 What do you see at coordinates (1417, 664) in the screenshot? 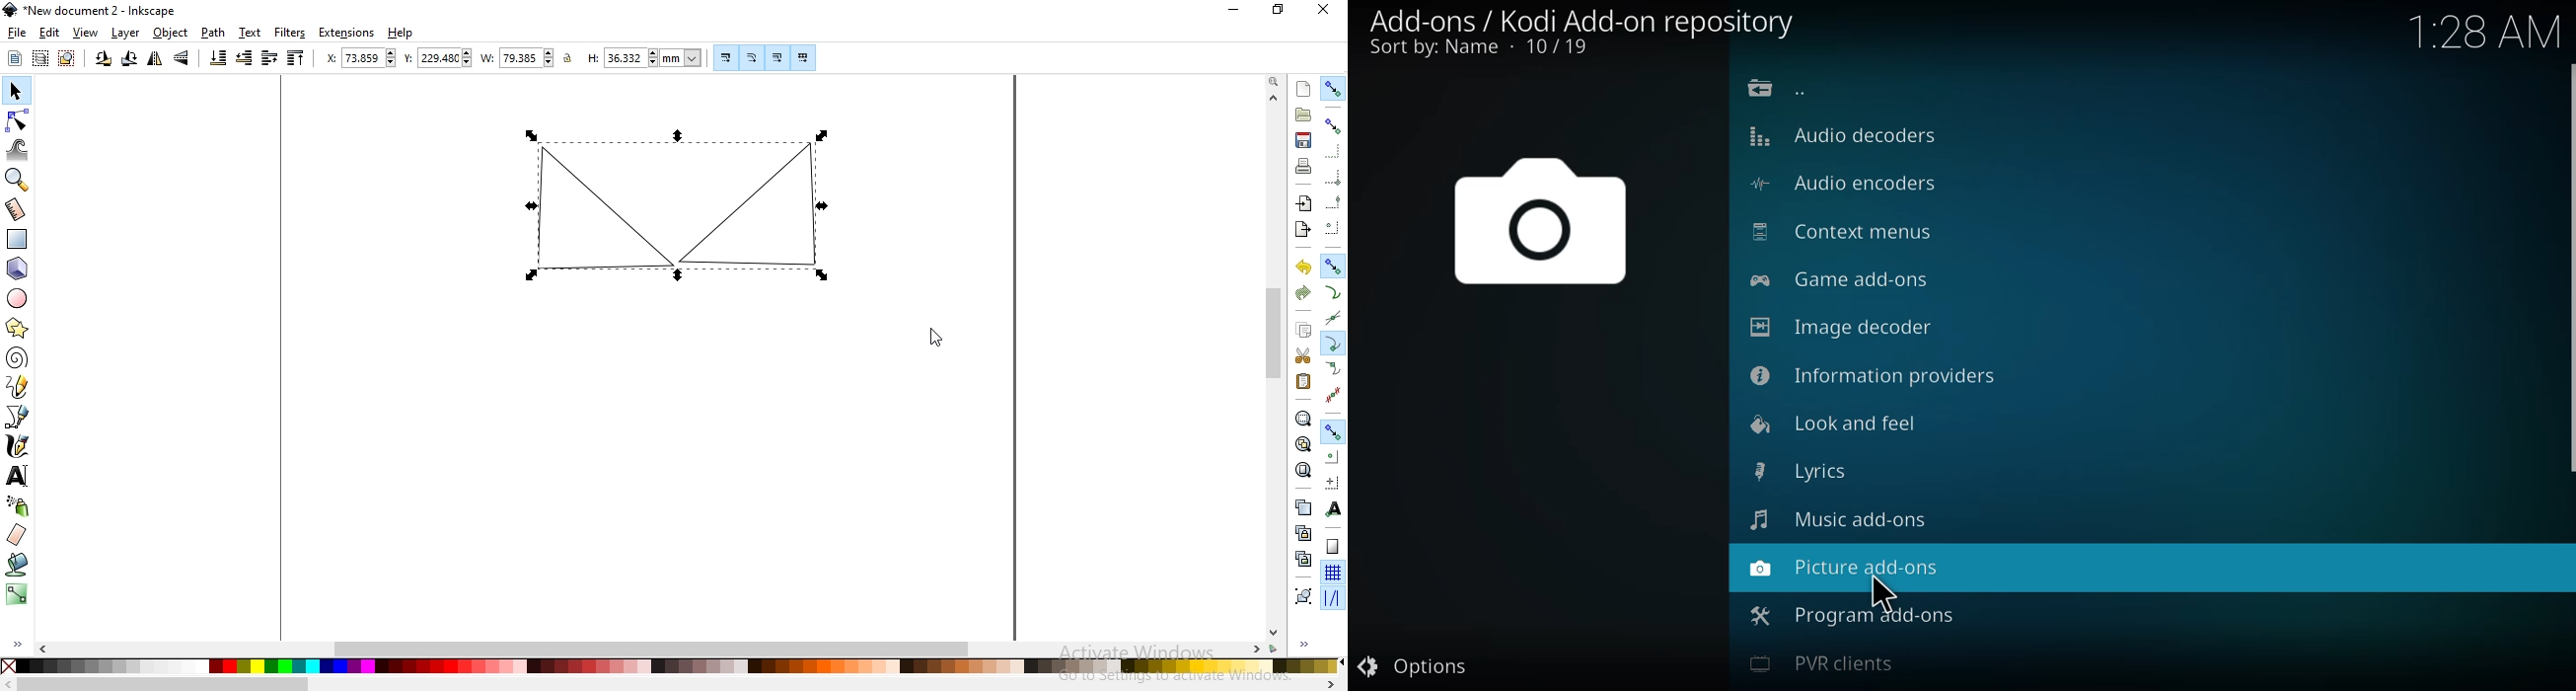
I see `options` at bounding box center [1417, 664].